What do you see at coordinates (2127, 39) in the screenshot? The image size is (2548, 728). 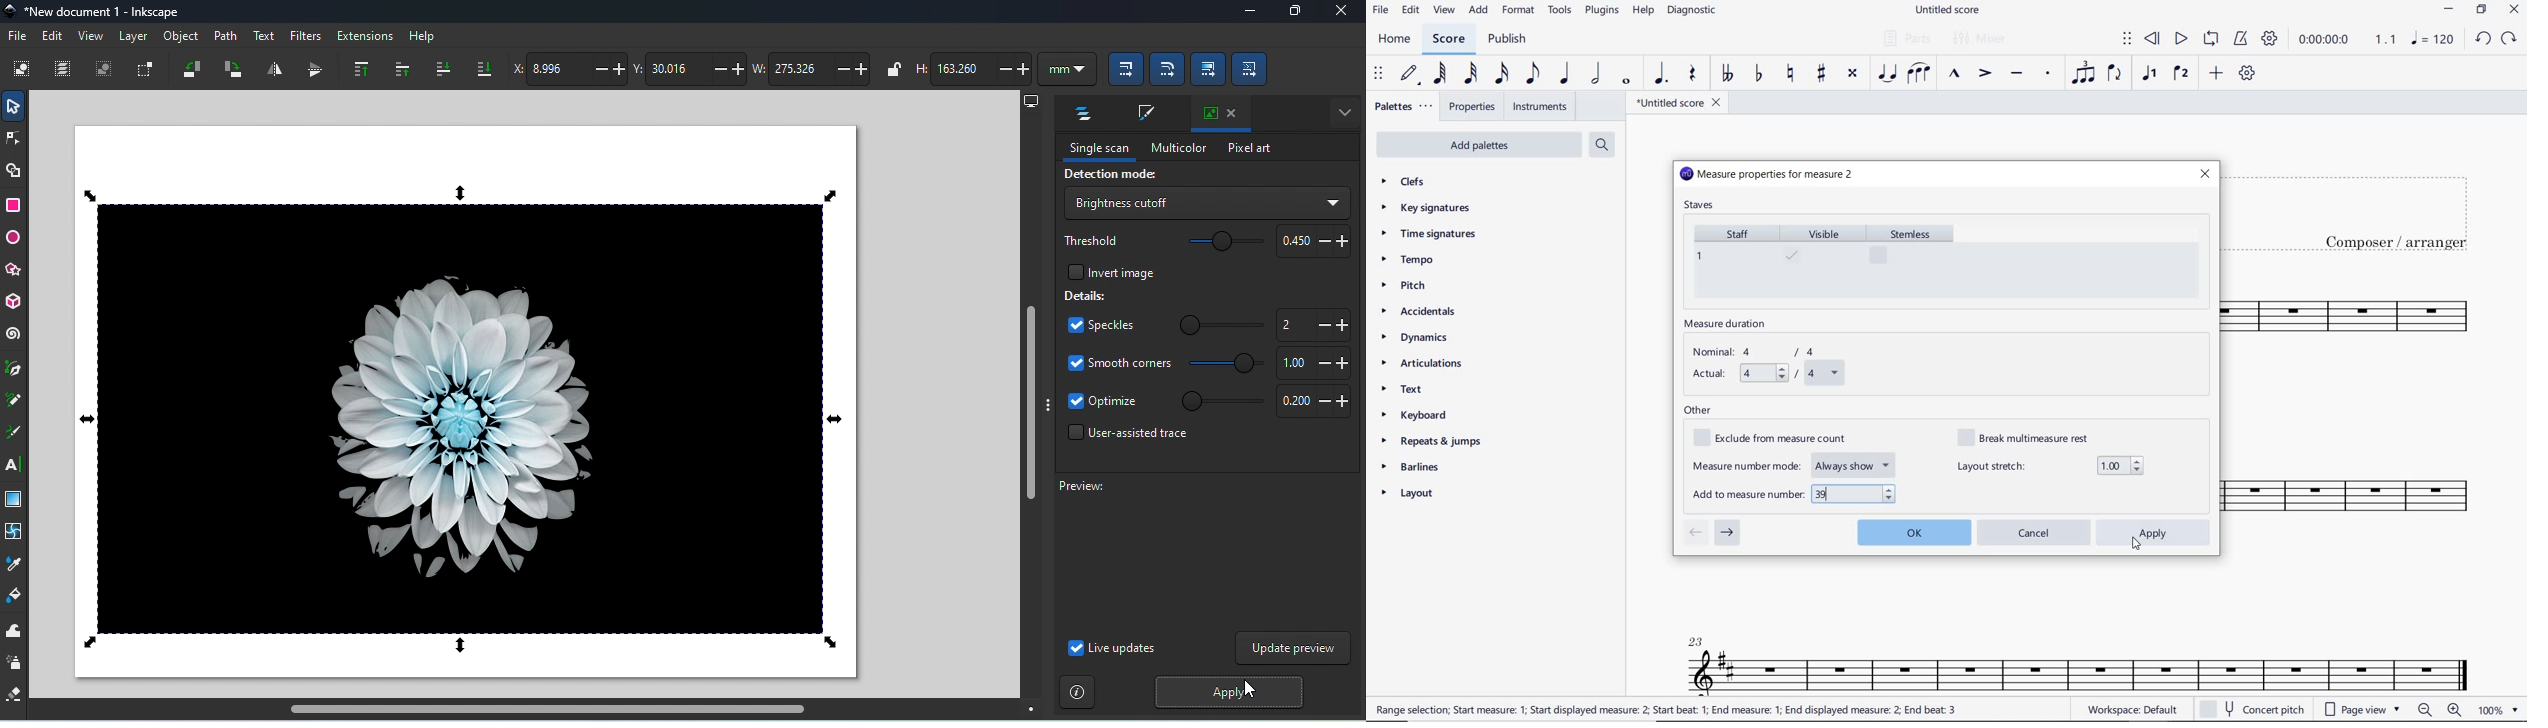 I see `SELECT TO MOVE` at bounding box center [2127, 39].